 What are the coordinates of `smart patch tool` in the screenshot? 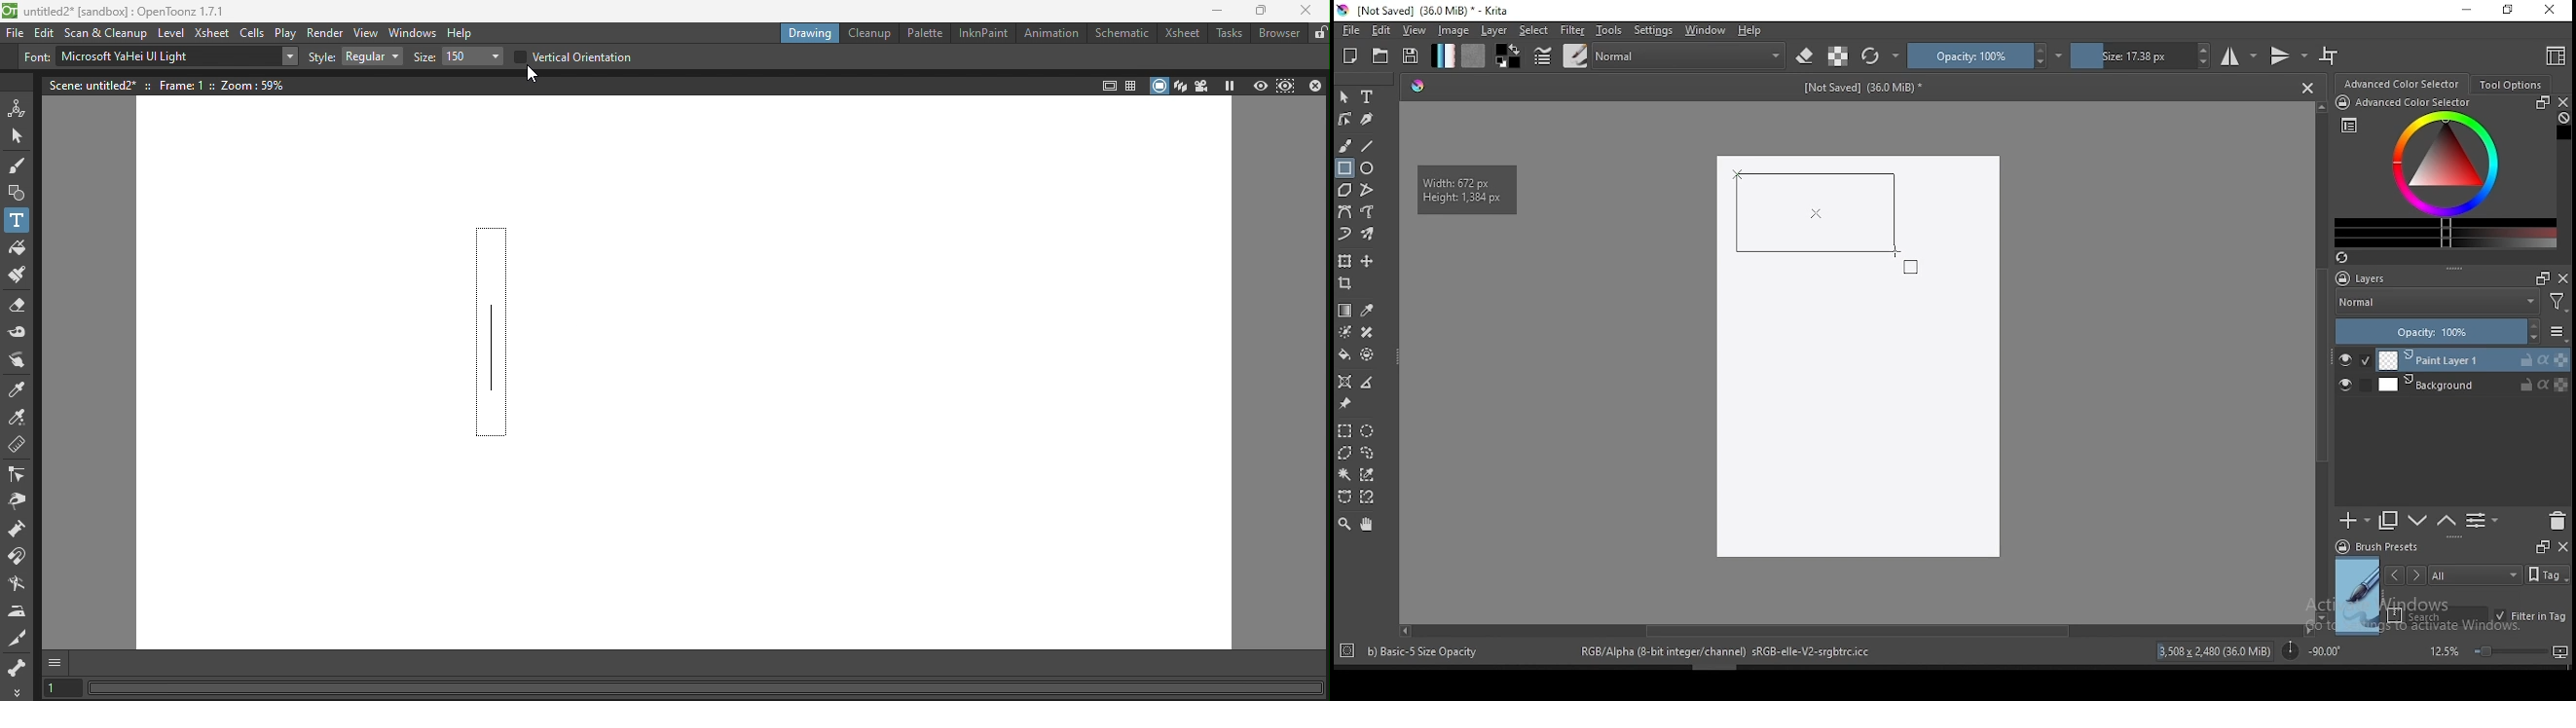 It's located at (1367, 332).